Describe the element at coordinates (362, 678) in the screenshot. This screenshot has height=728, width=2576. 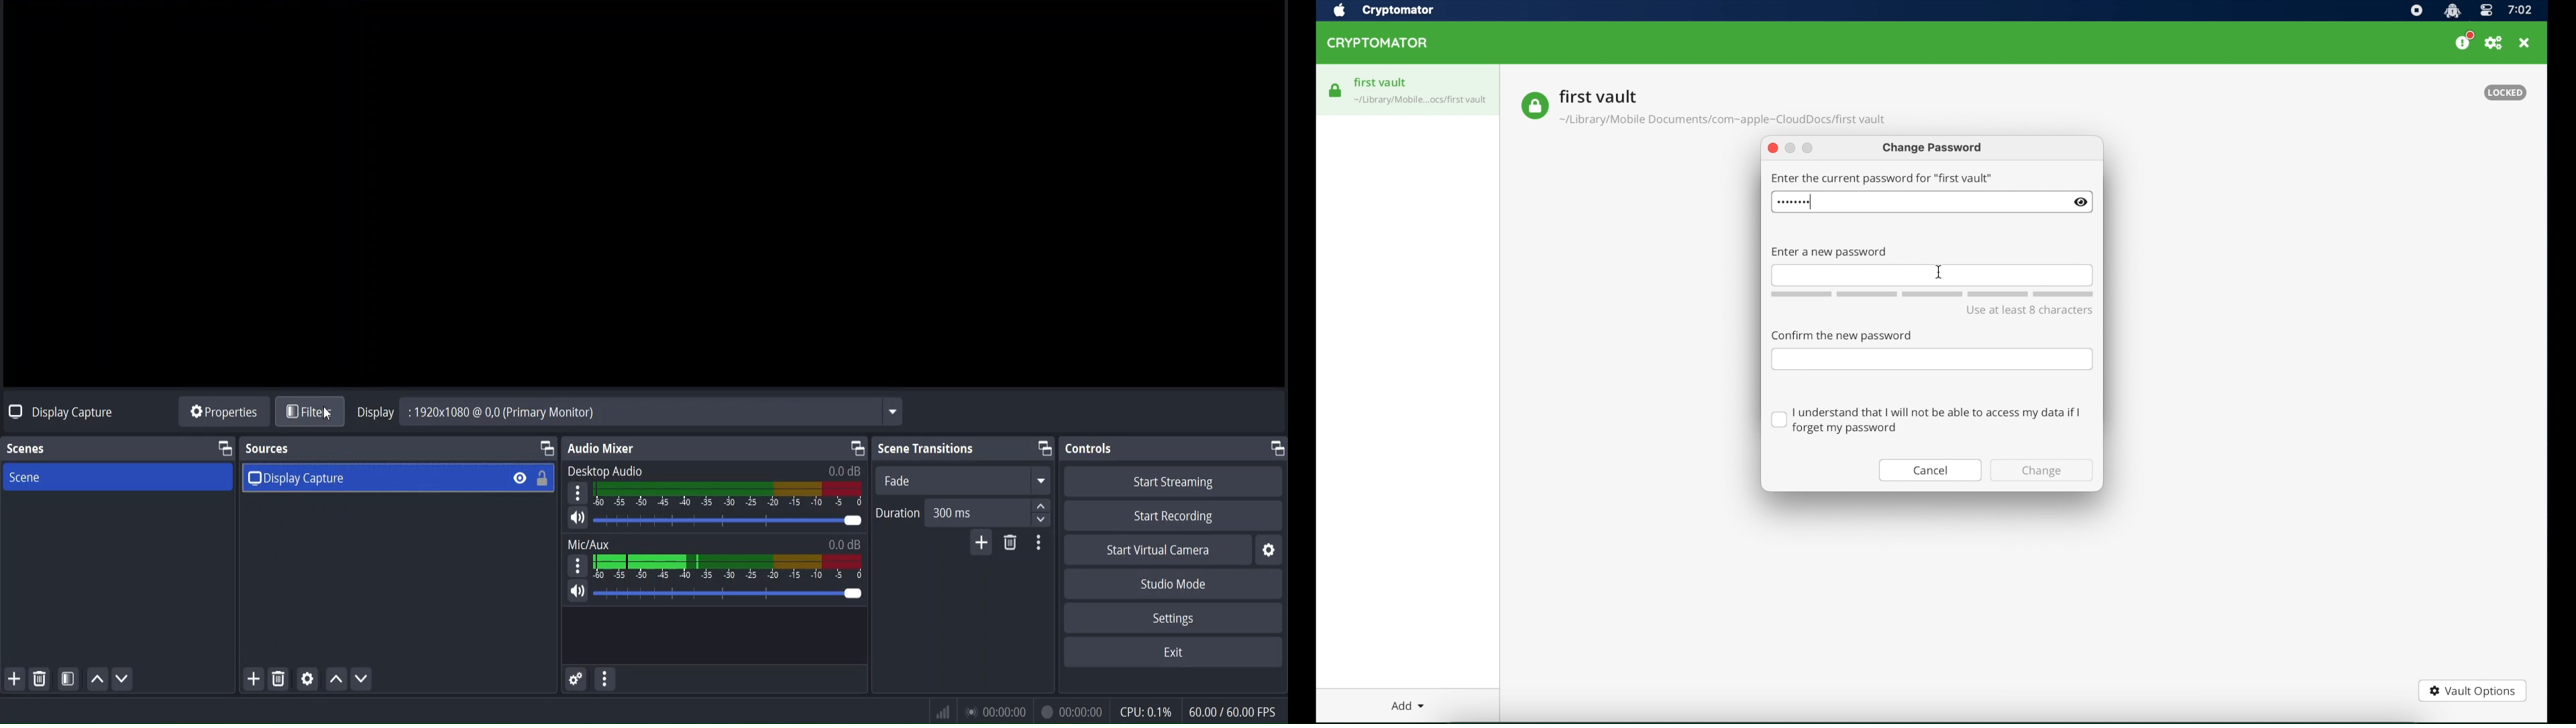
I see `move source down` at that location.